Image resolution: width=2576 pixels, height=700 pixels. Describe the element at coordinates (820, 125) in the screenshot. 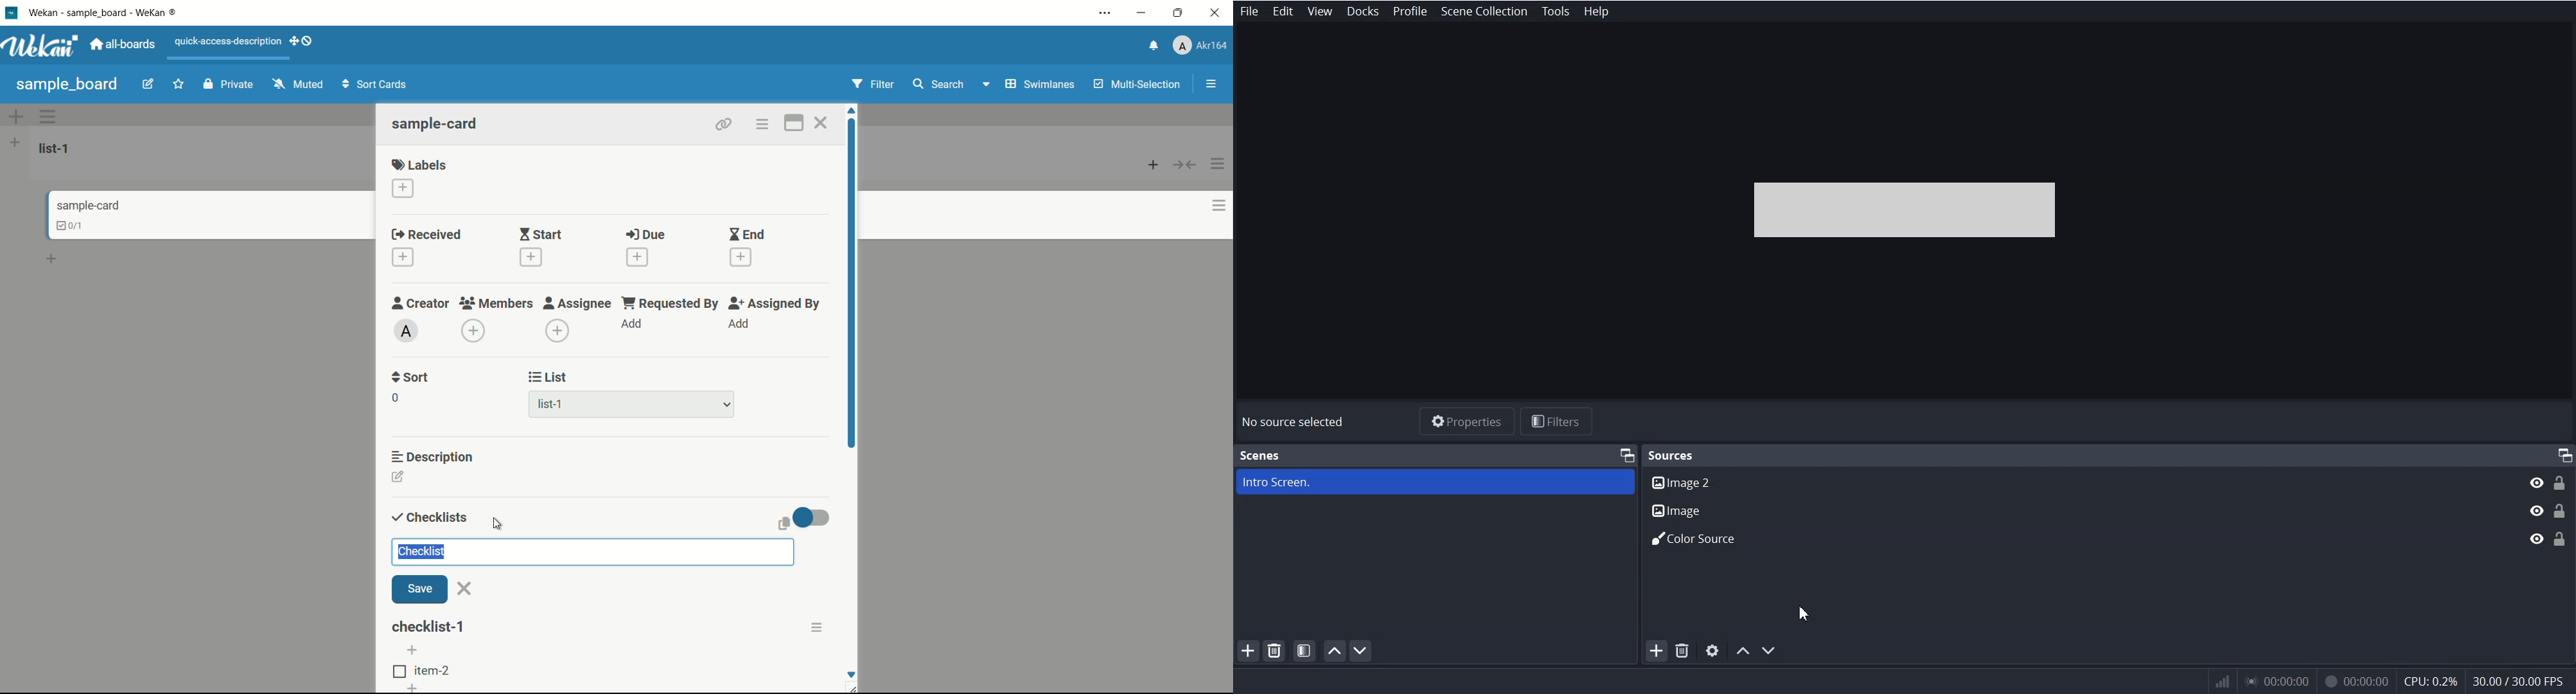

I see `close card` at that location.